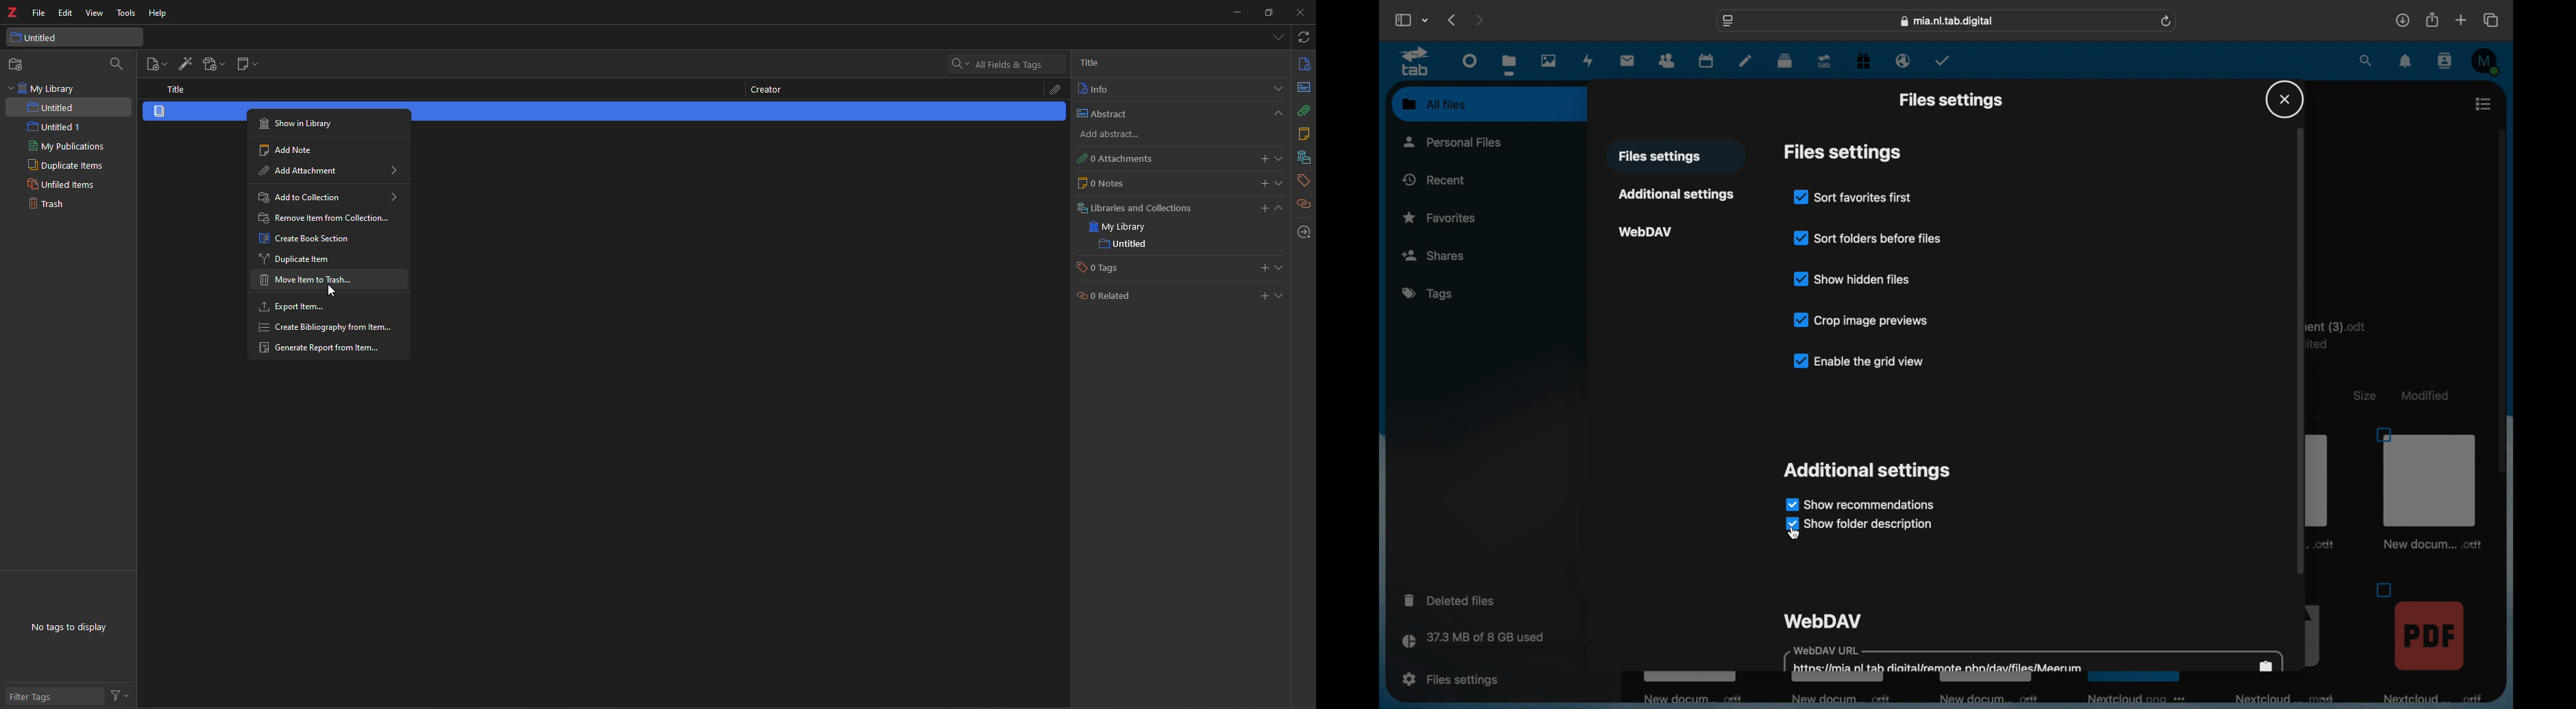 The width and height of the screenshot is (2576, 728). I want to click on expand, so click(1280, 158).